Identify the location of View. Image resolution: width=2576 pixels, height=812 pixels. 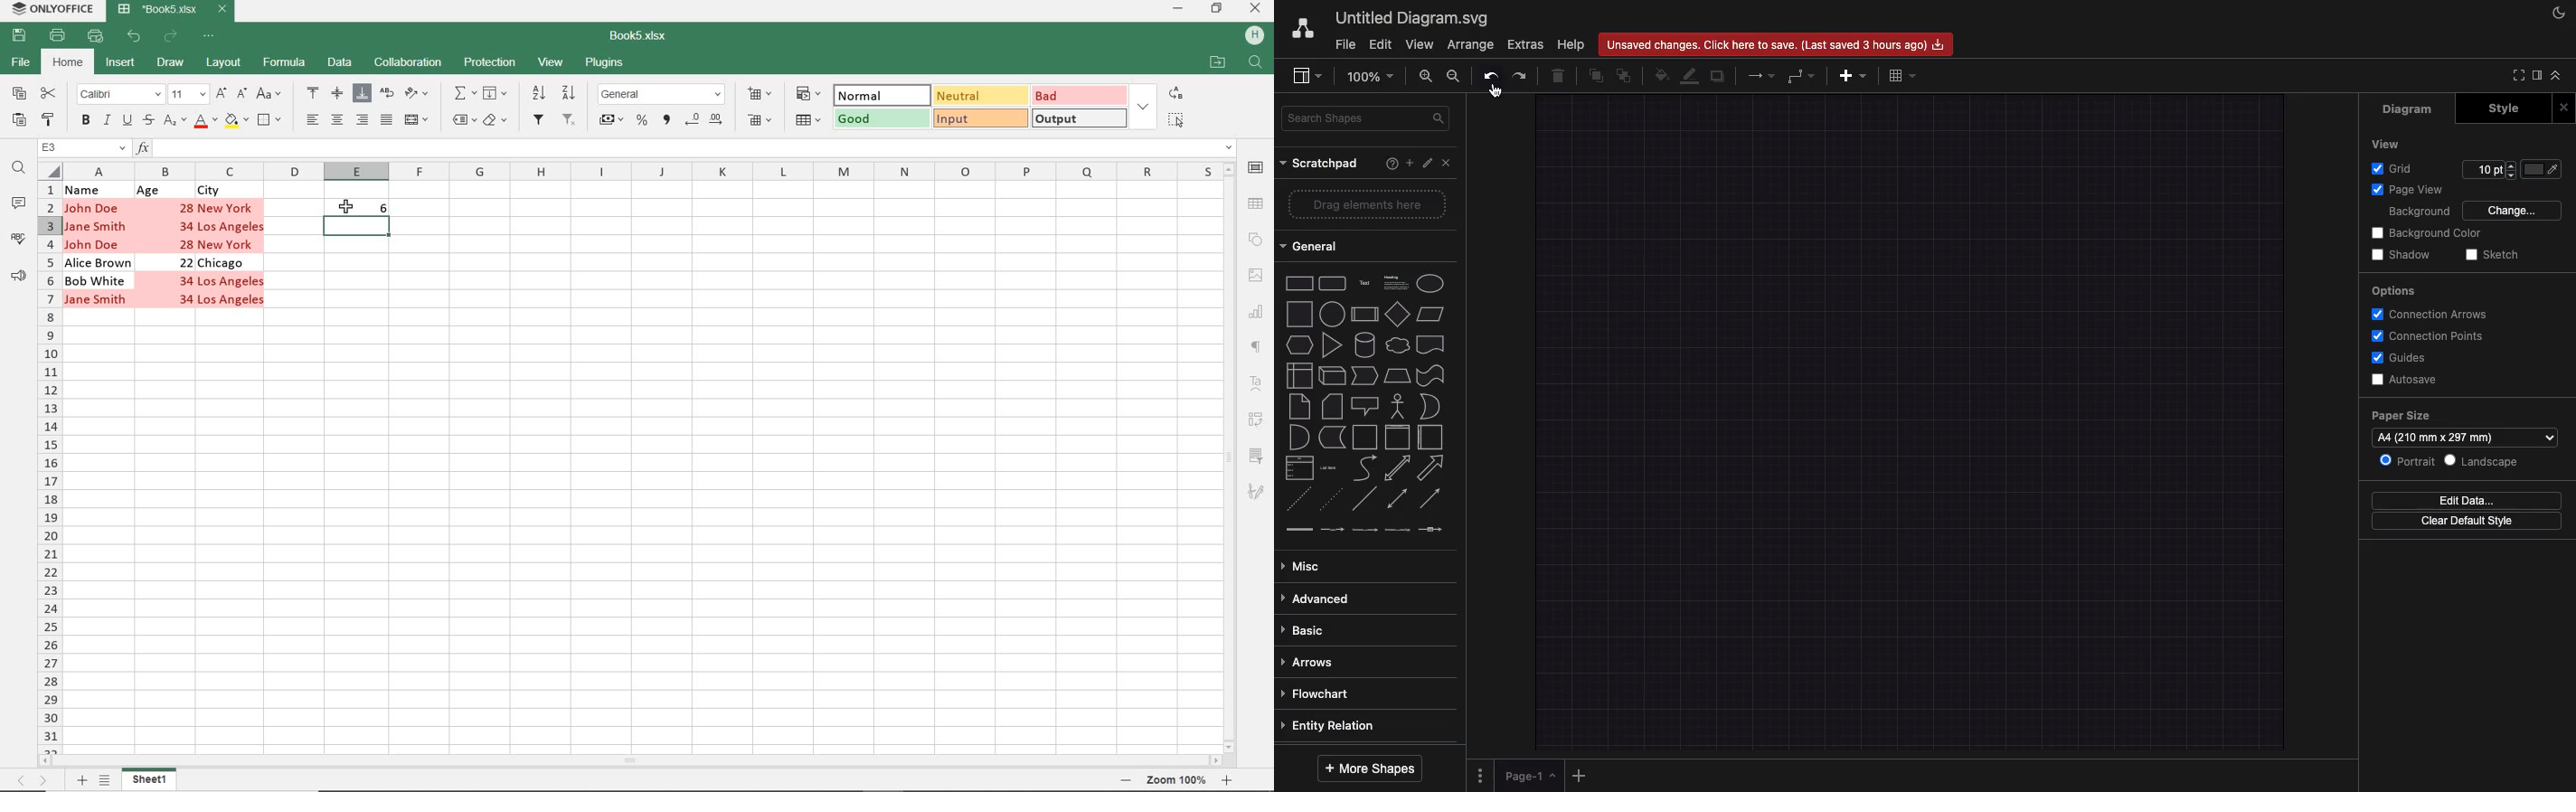
(2384, 144).